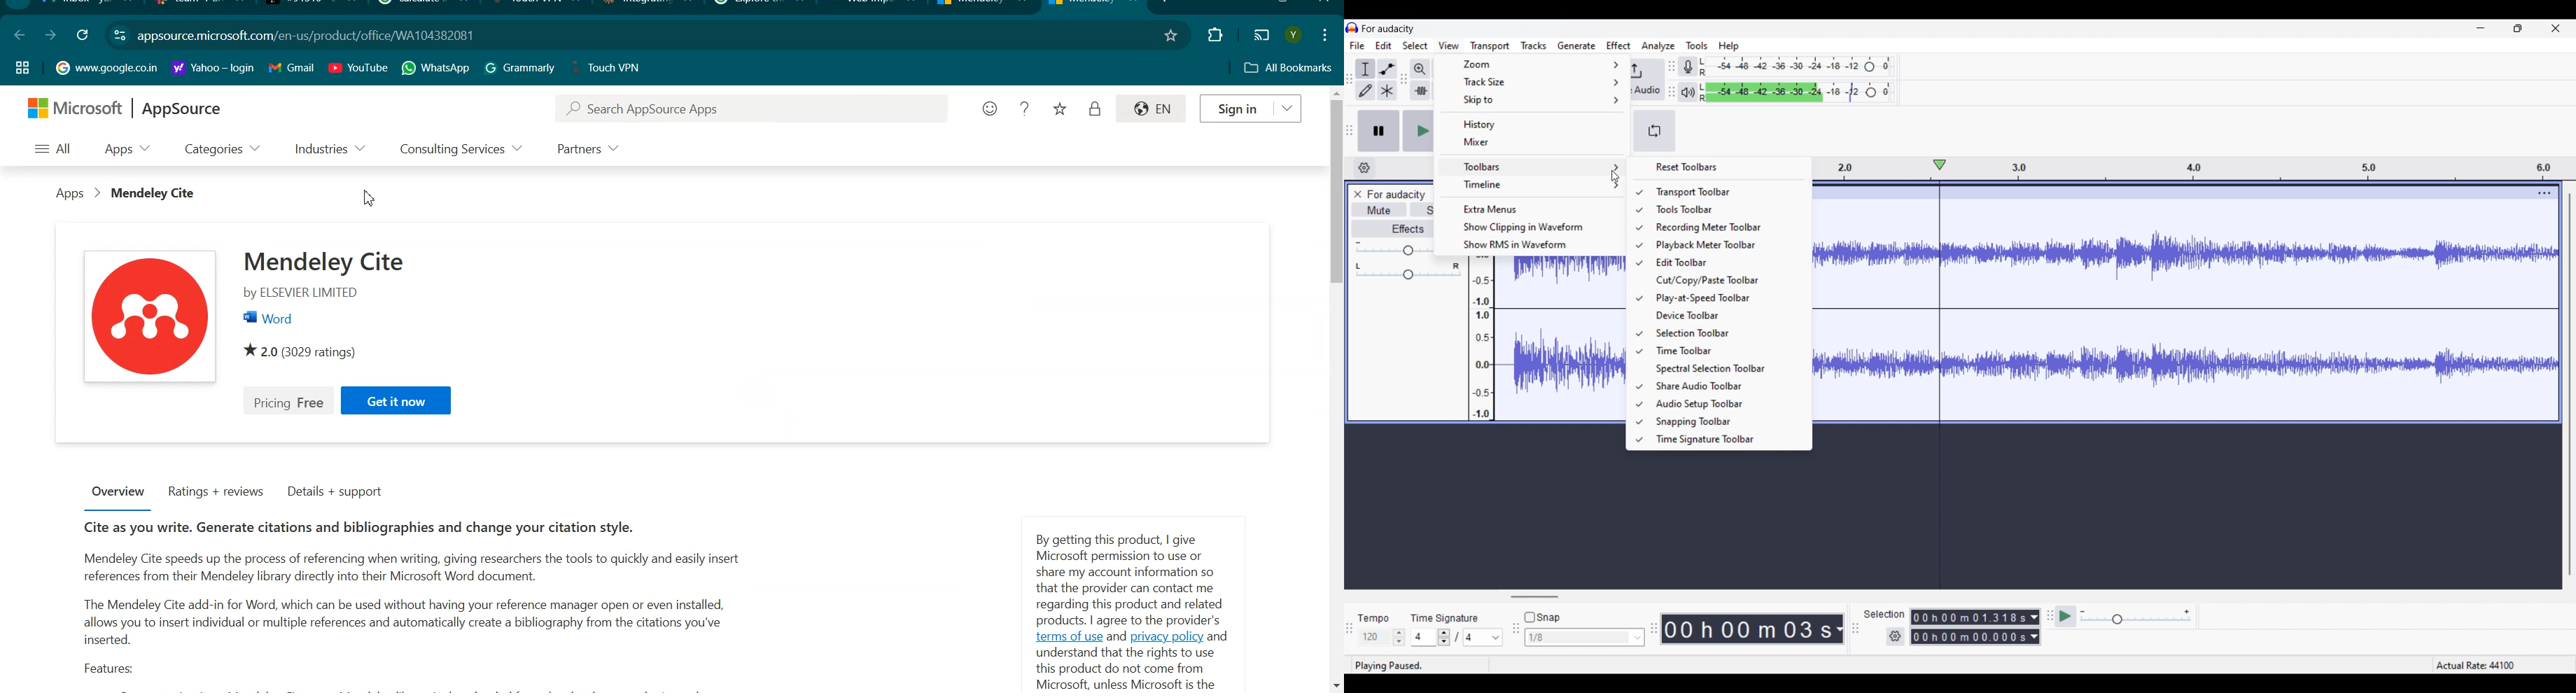 The width and height of the screenshot is (2576, 700). What do you see at coordinates (1296, 35) in the screenshot?
I see `Account` at bounding box center [1296, 35].